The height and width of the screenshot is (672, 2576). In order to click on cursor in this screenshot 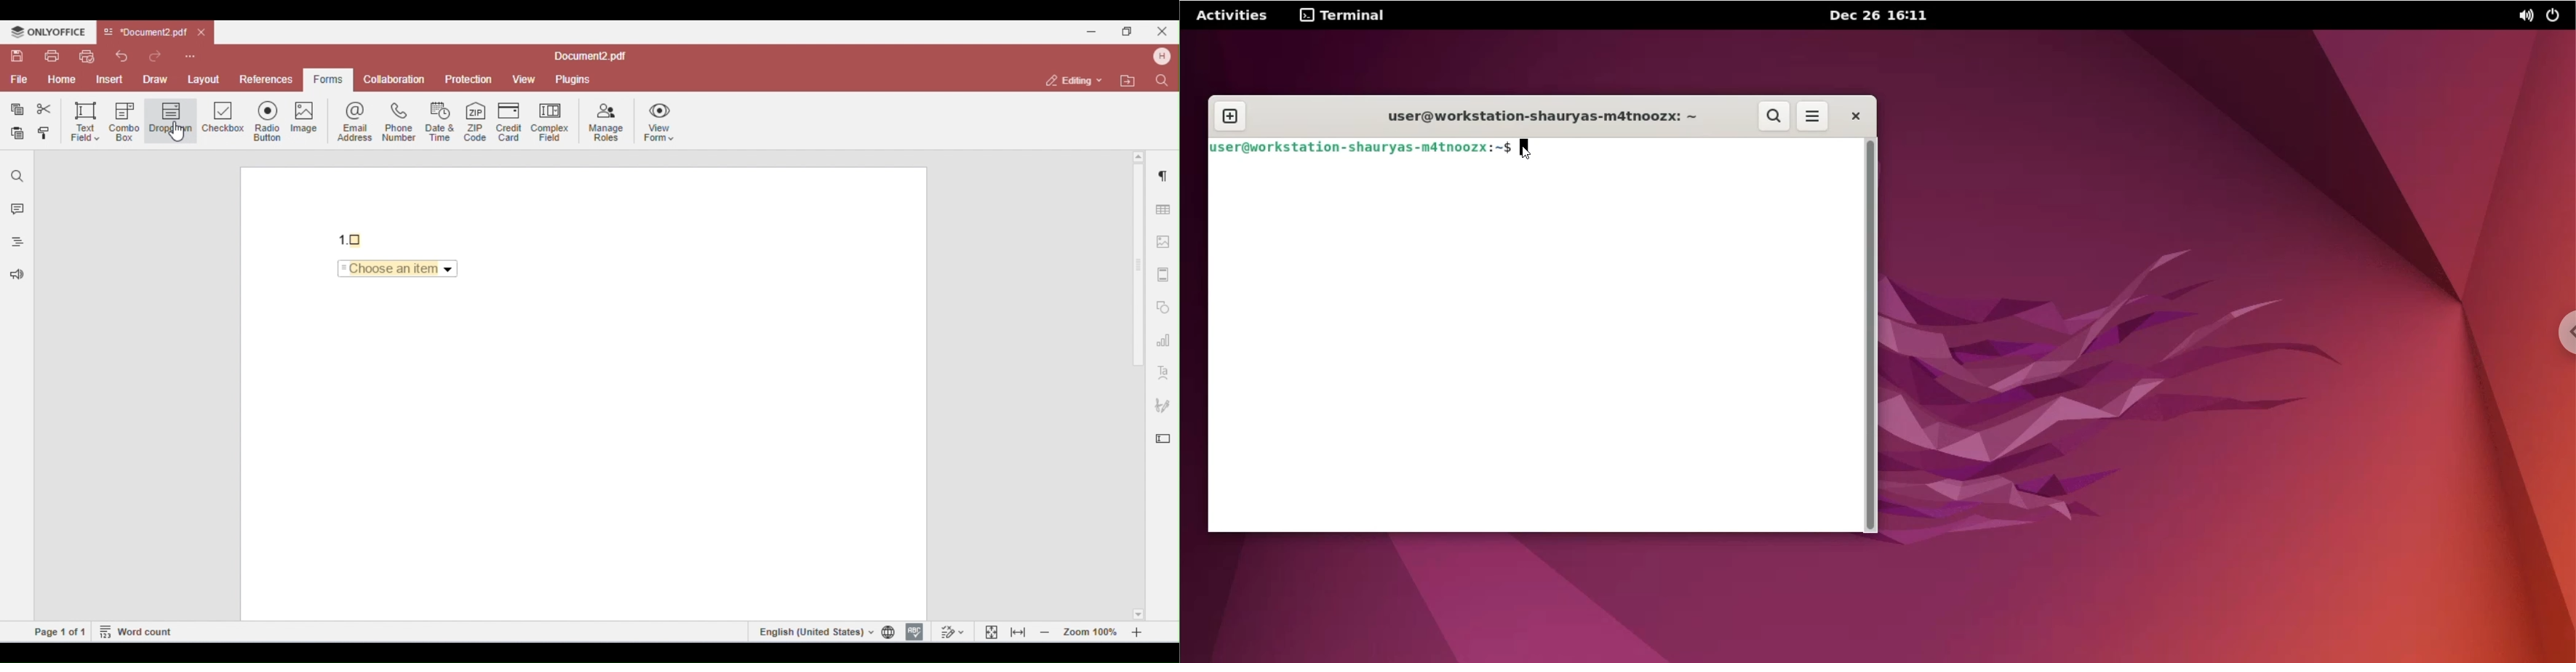, I will do `click(1529, 150)`.